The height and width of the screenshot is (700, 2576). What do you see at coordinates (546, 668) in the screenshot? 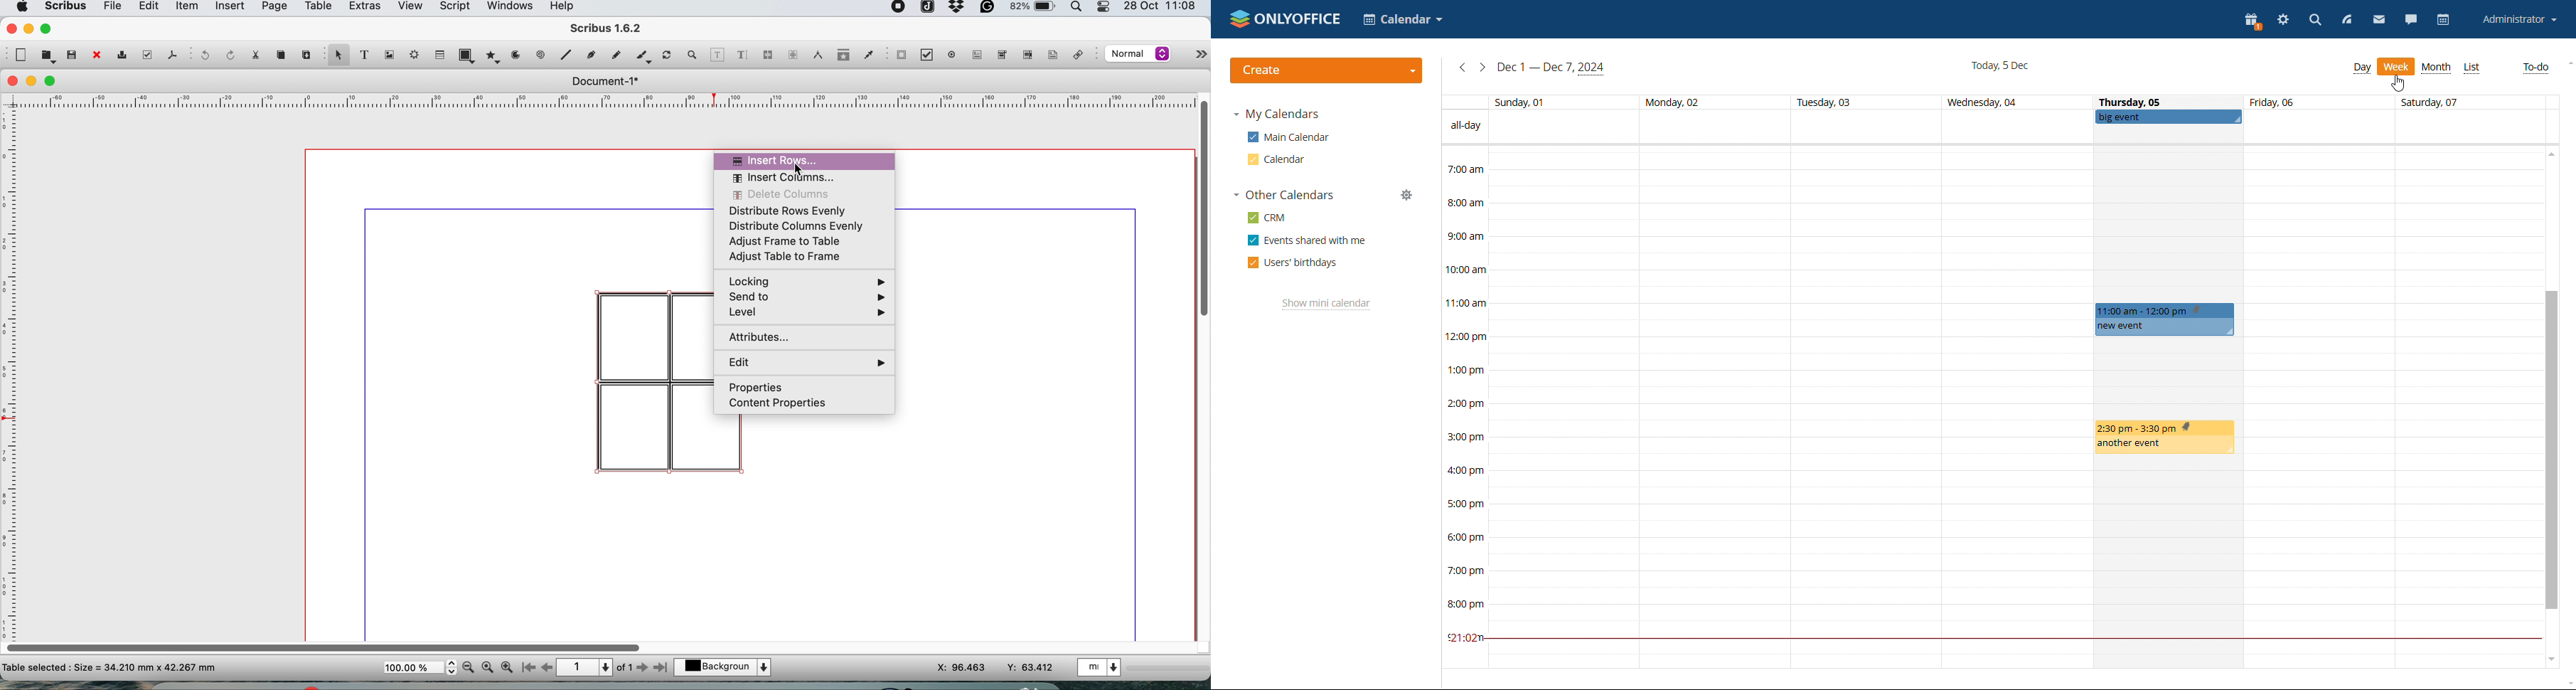
I see `go to previous page` at bounding box center [546, 668].